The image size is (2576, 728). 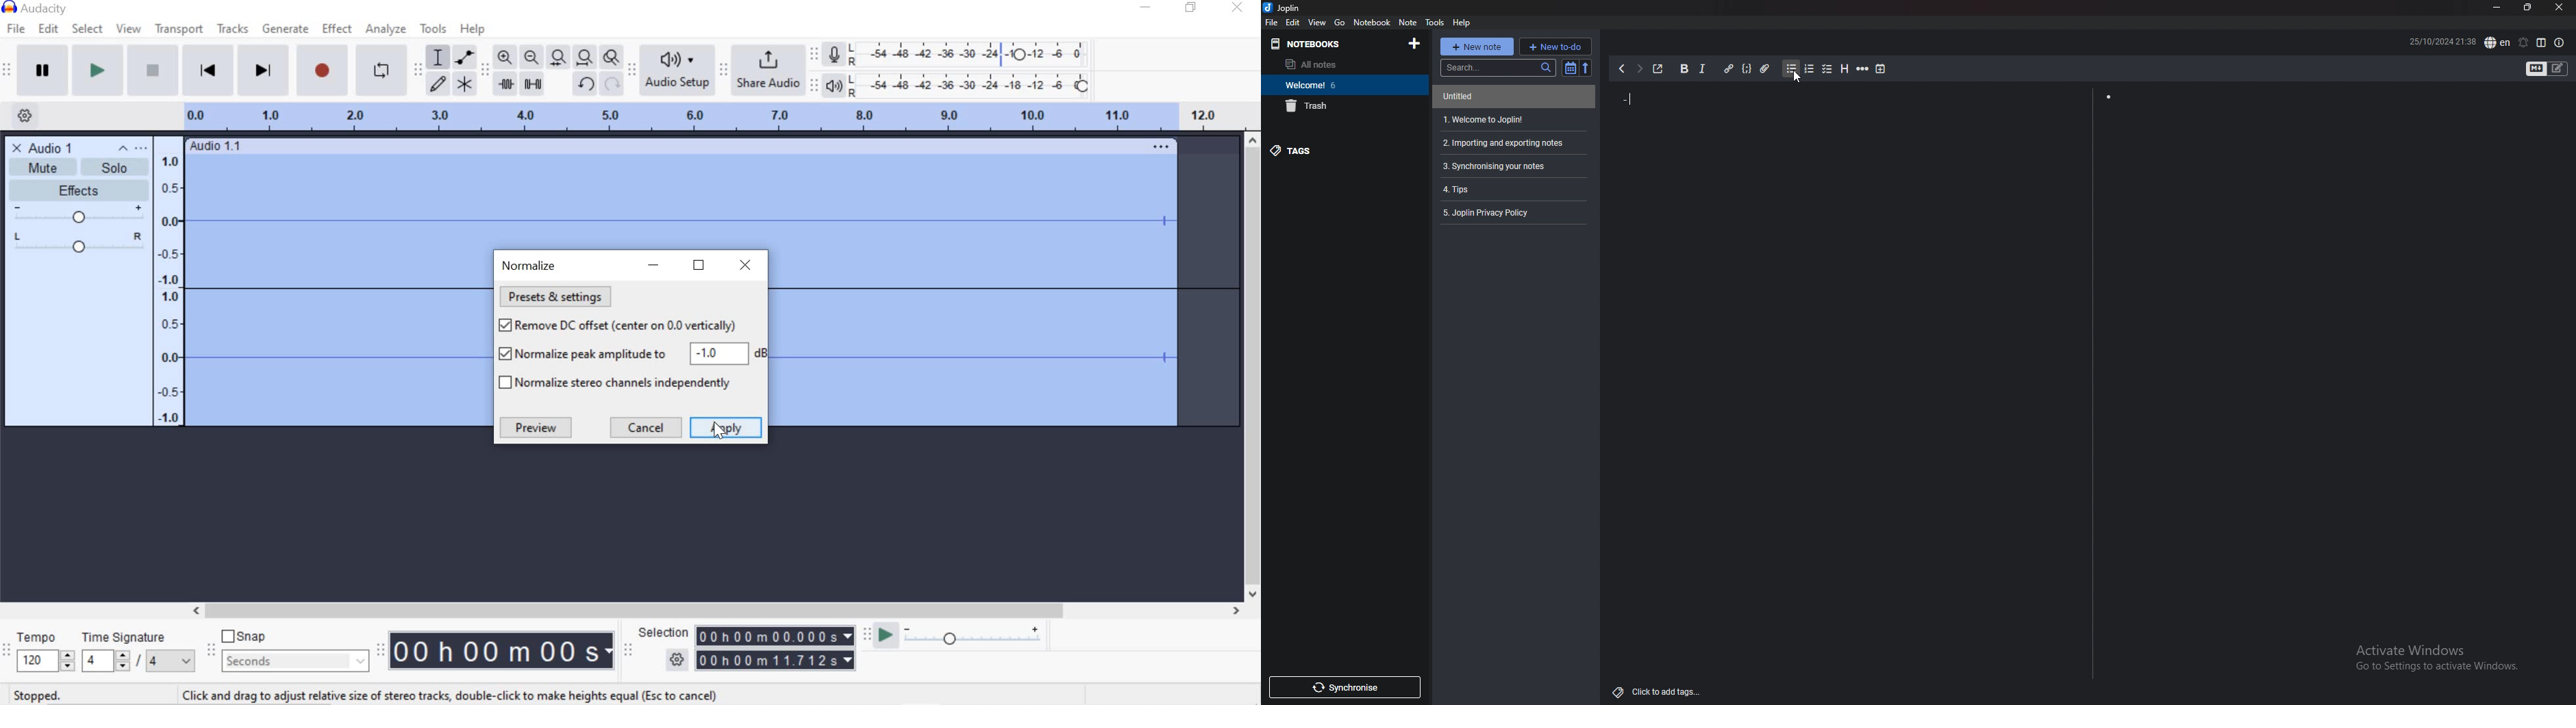 What do you see at coordinates (1860, 70) in the screenshot?
I see `Horizontal rule` at bounding box center [1860, 70].